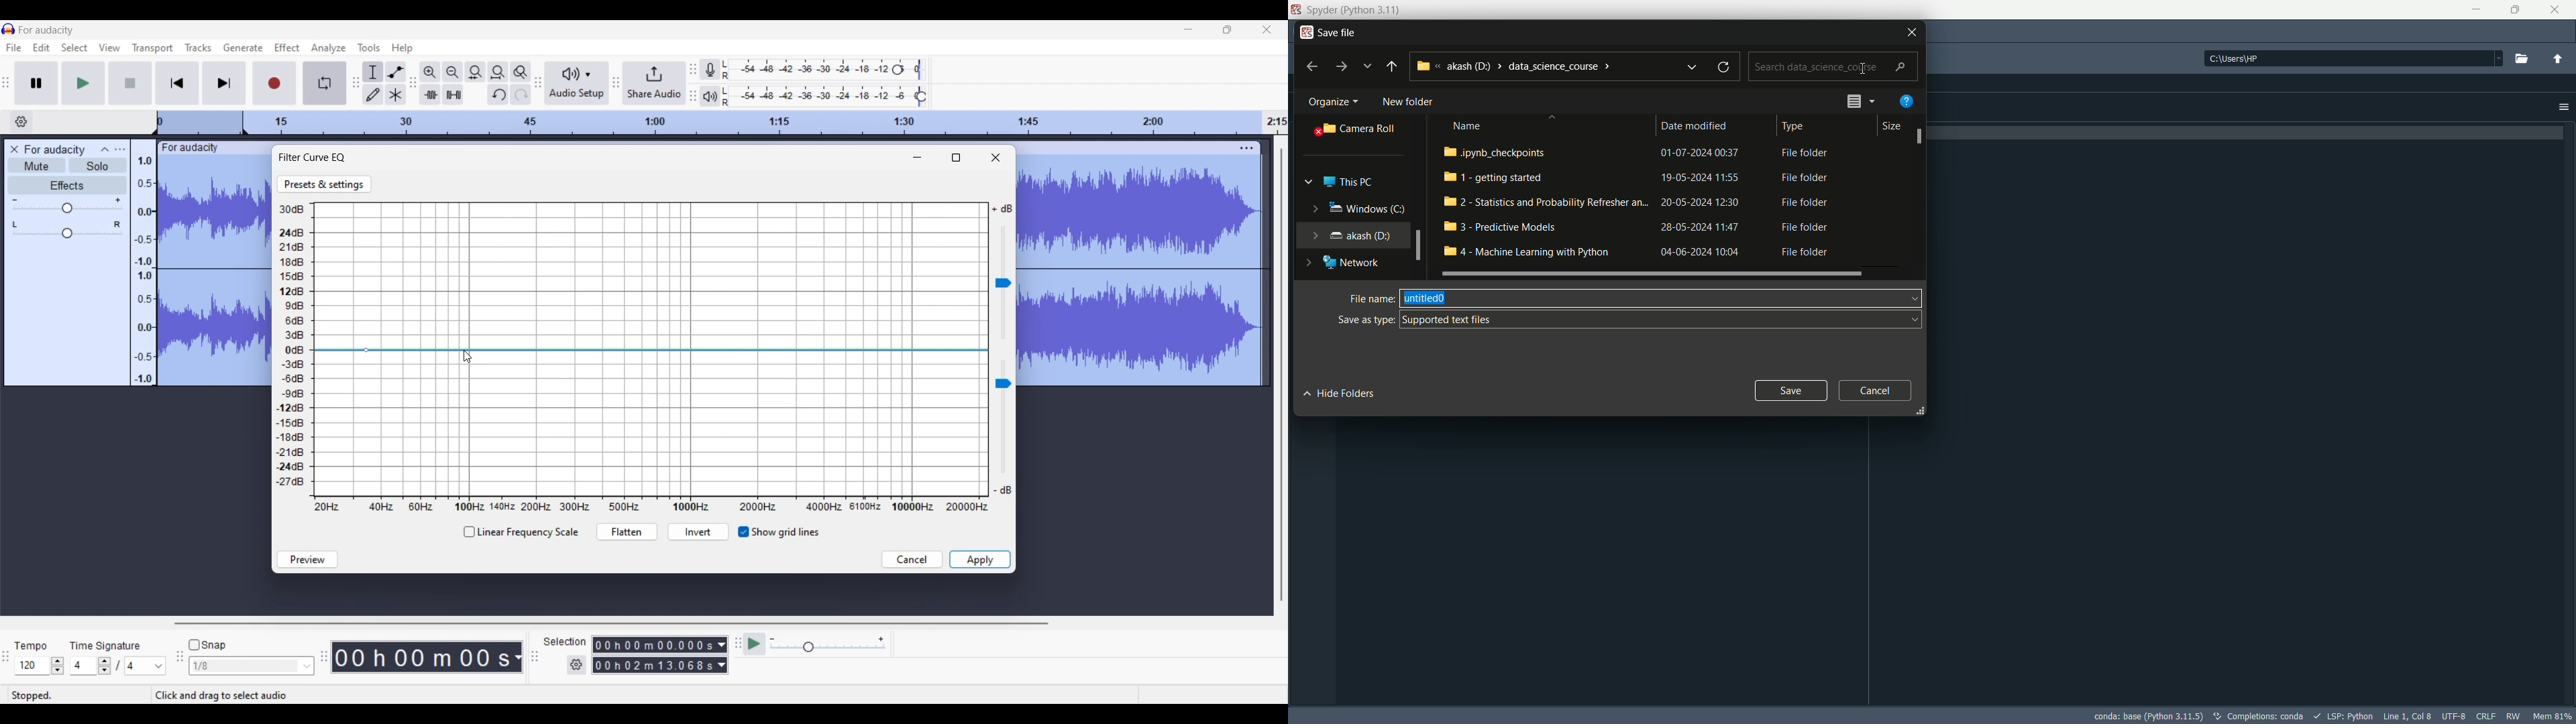 The height and width of the screenshot is (728, 2576). What do you see at coordinates (2258, 716) in the screenshot?
I see `completion:conda` at bounding box center [2258, 716].